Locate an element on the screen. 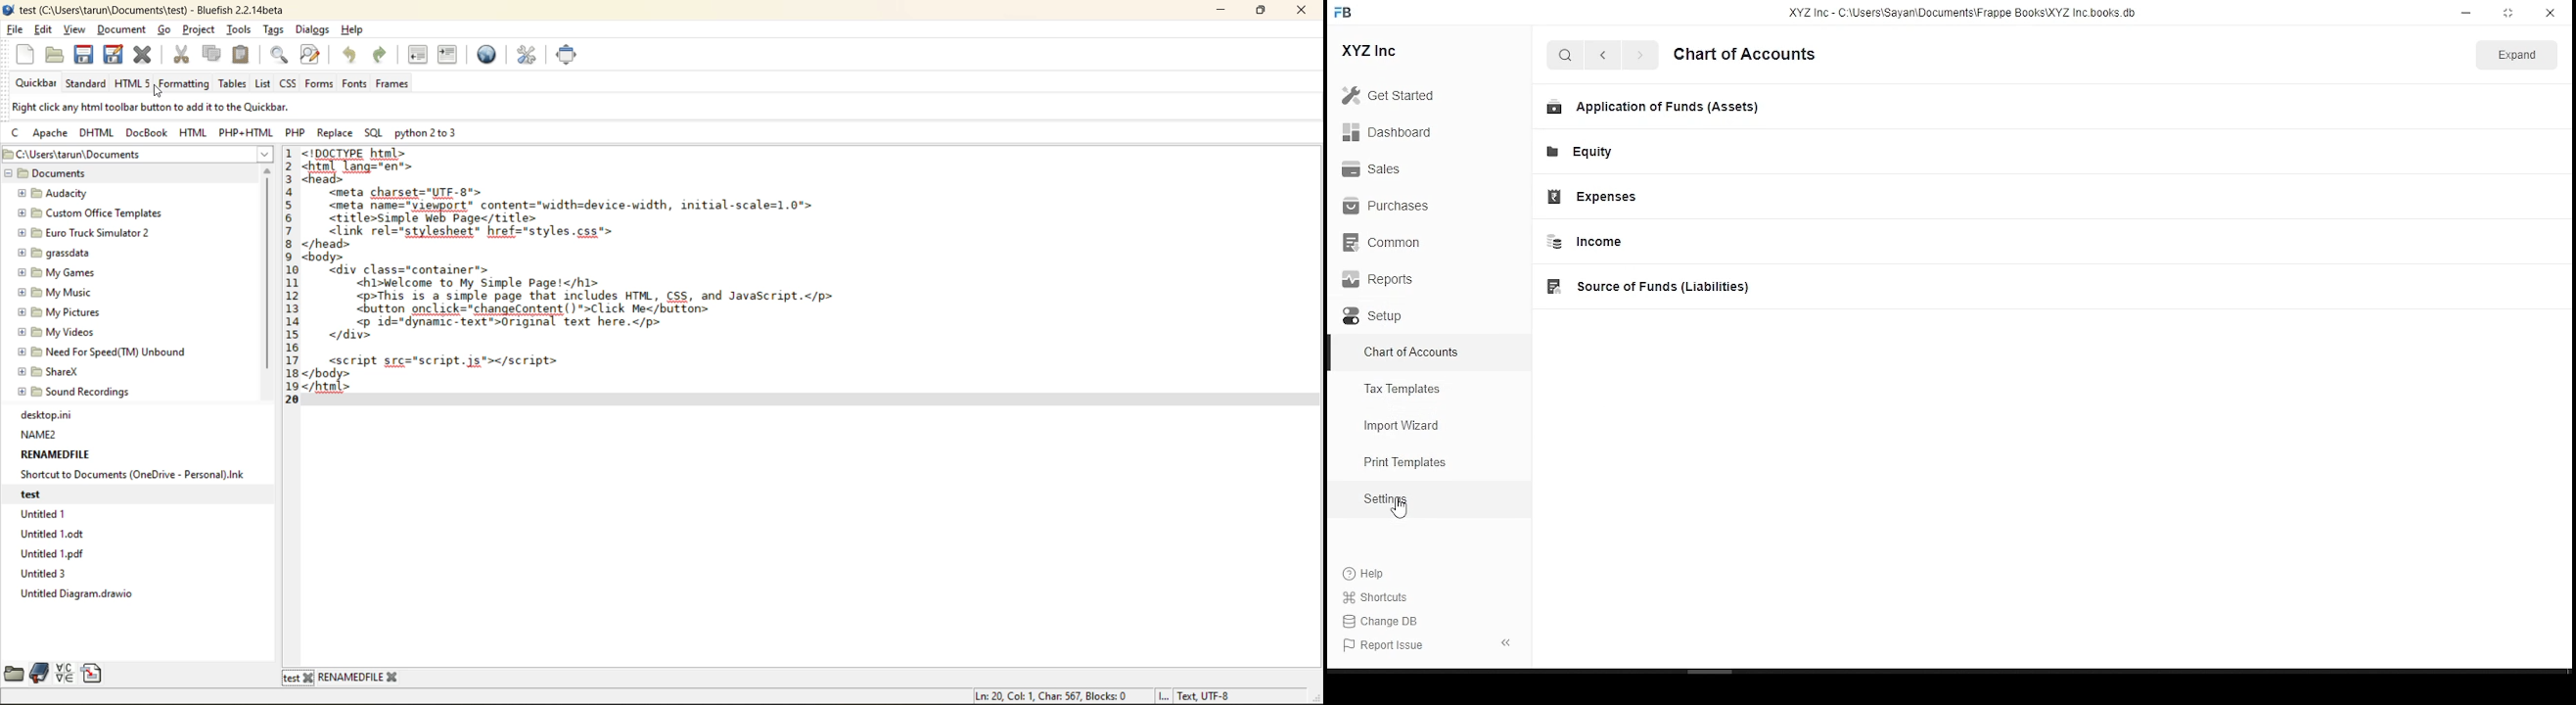 This screenshot has height=728, width=2576. import wizard is located at coordinates (1403, 427).